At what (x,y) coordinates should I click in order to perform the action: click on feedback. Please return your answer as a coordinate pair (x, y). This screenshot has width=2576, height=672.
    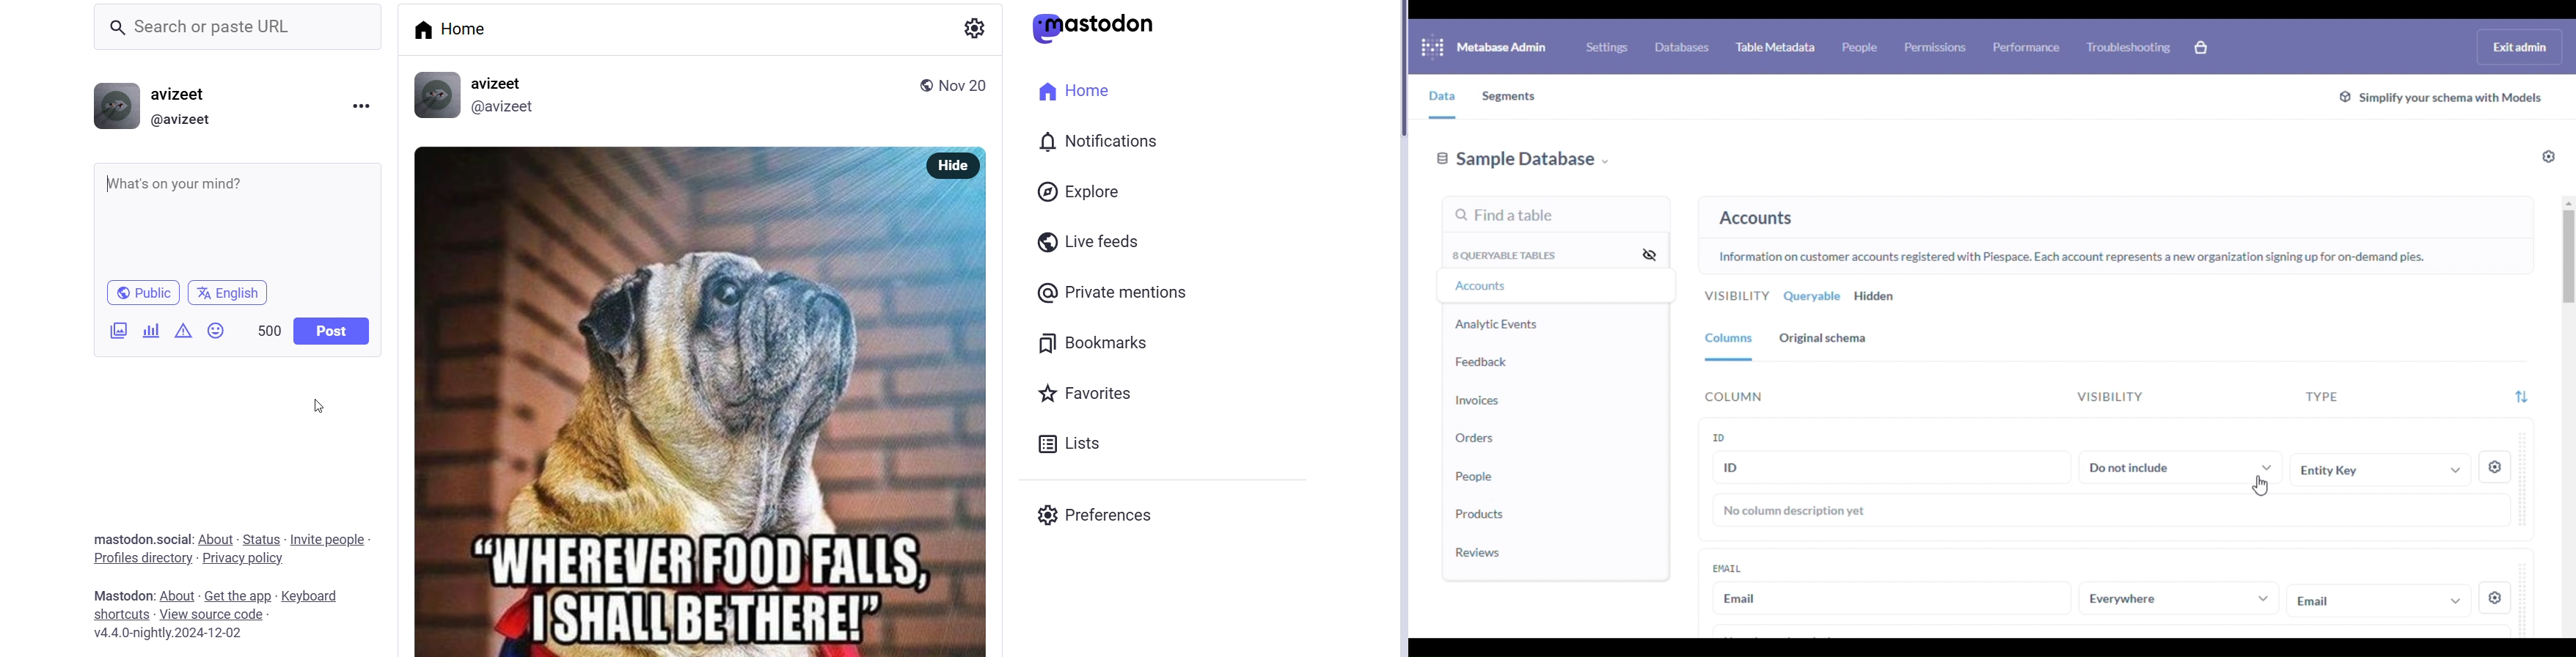
    Looking at the image, I should click on (1482, 362).